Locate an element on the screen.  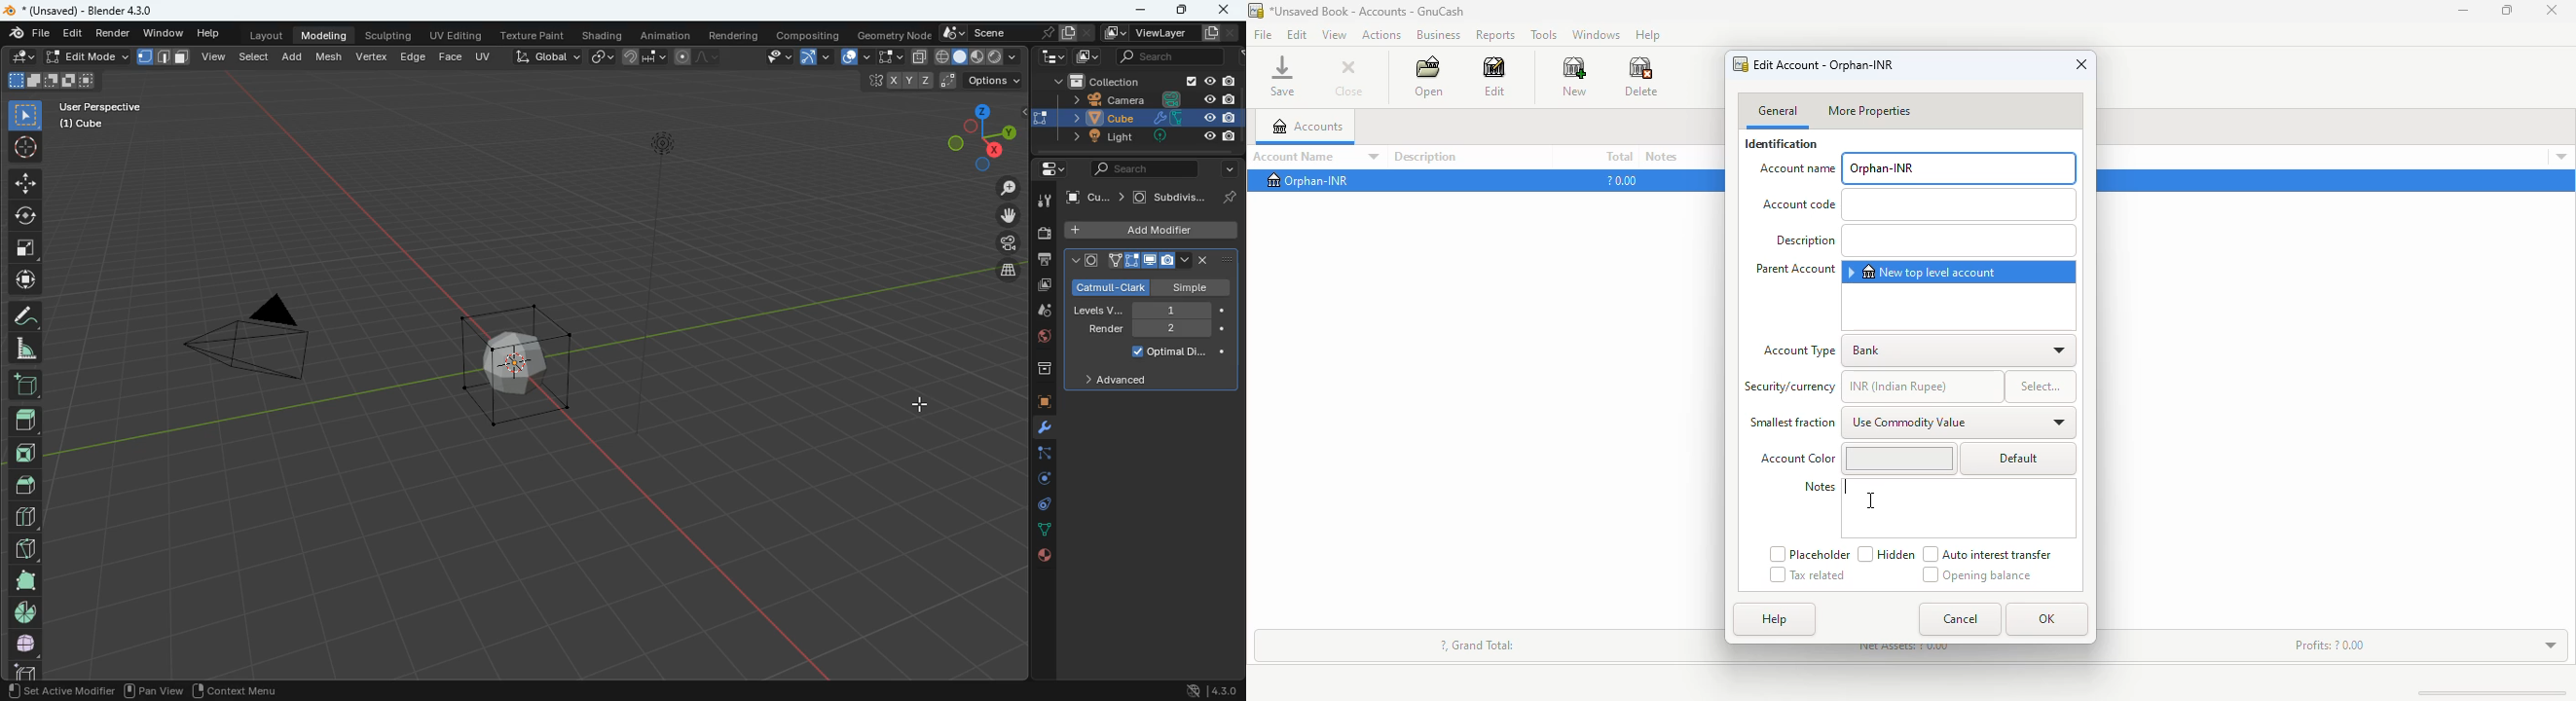
delete is located at coordinates (1641, 76).